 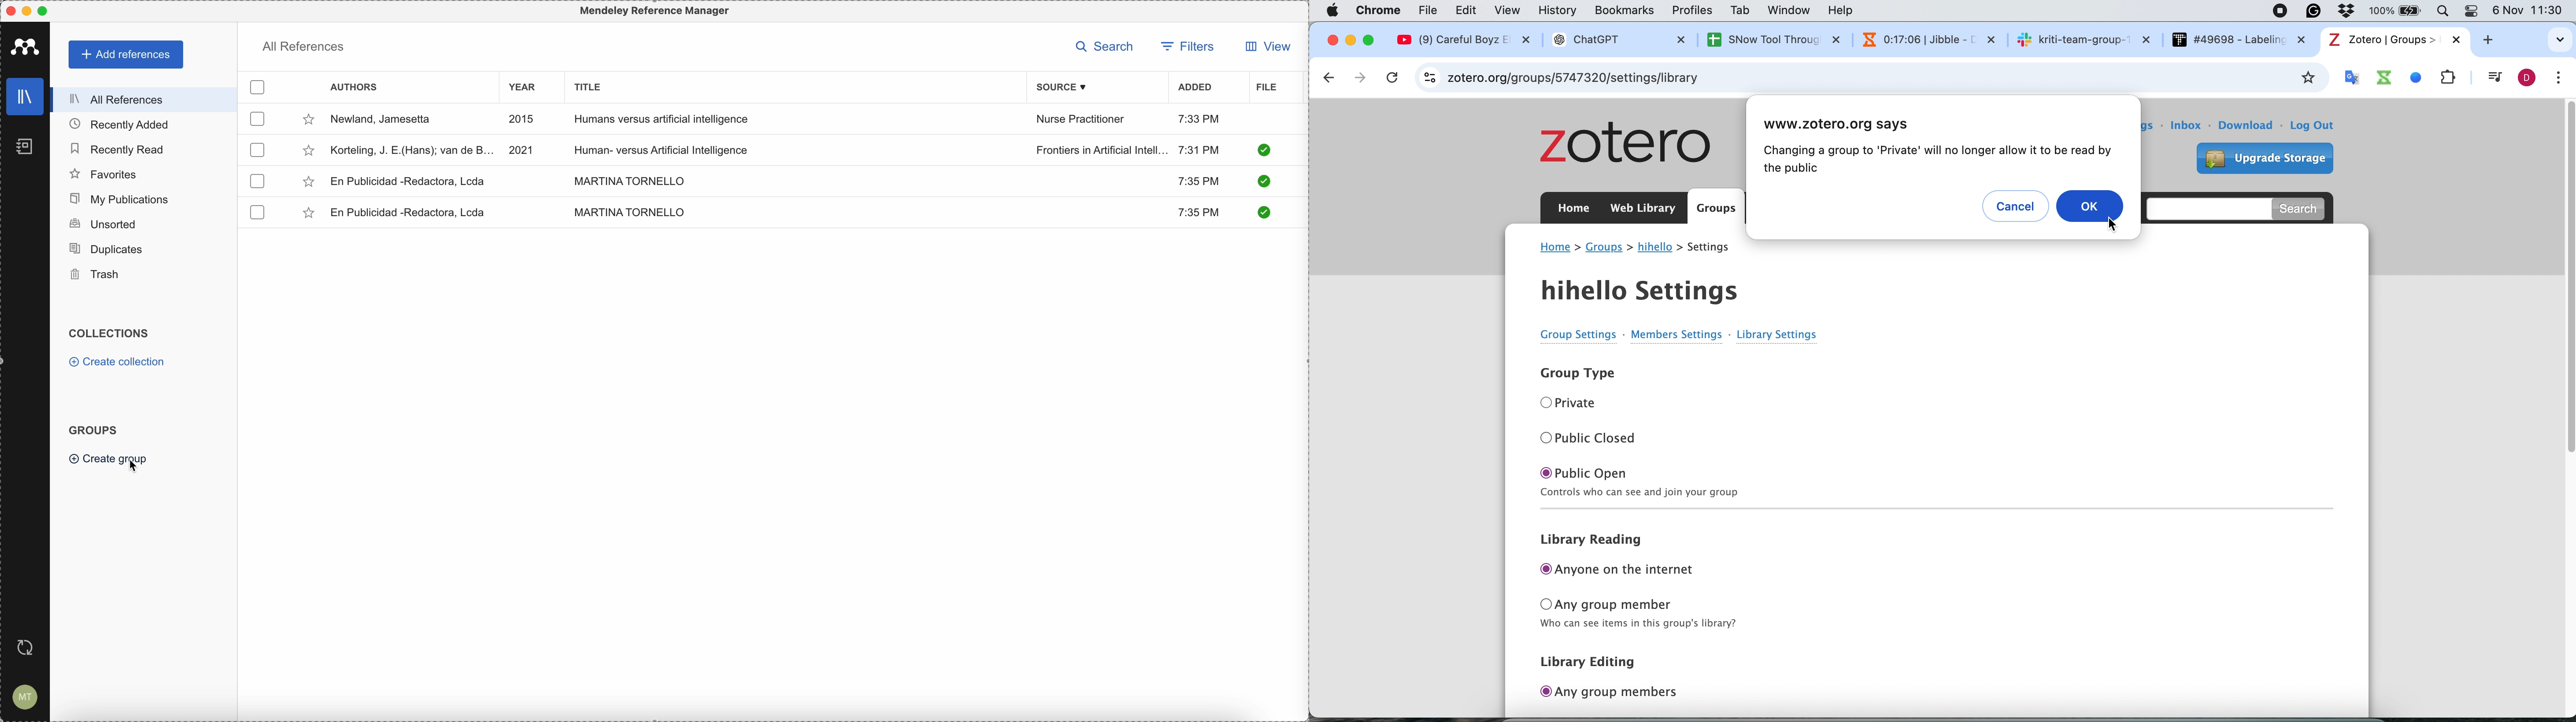 What do you see at coordinates (308, 183) in the screenshot?
I see `favorite` at bounding box center [308, 183].